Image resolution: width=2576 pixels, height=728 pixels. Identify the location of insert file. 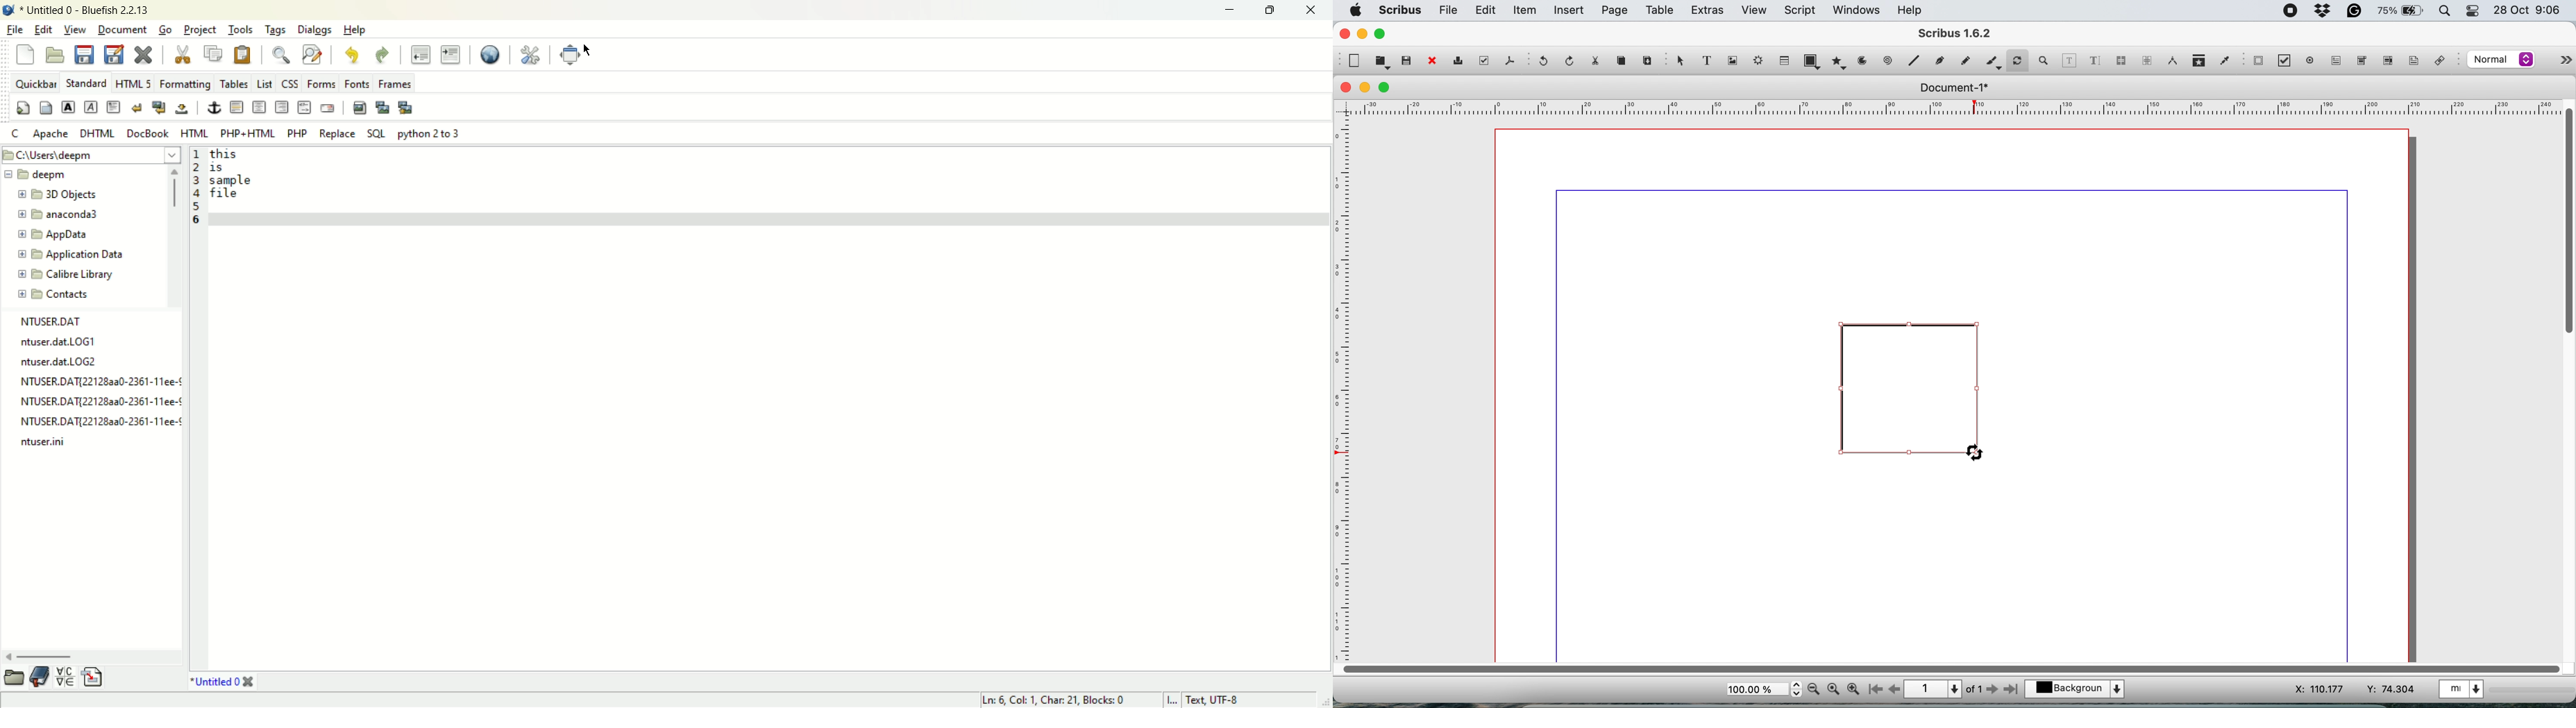
(97, 676).